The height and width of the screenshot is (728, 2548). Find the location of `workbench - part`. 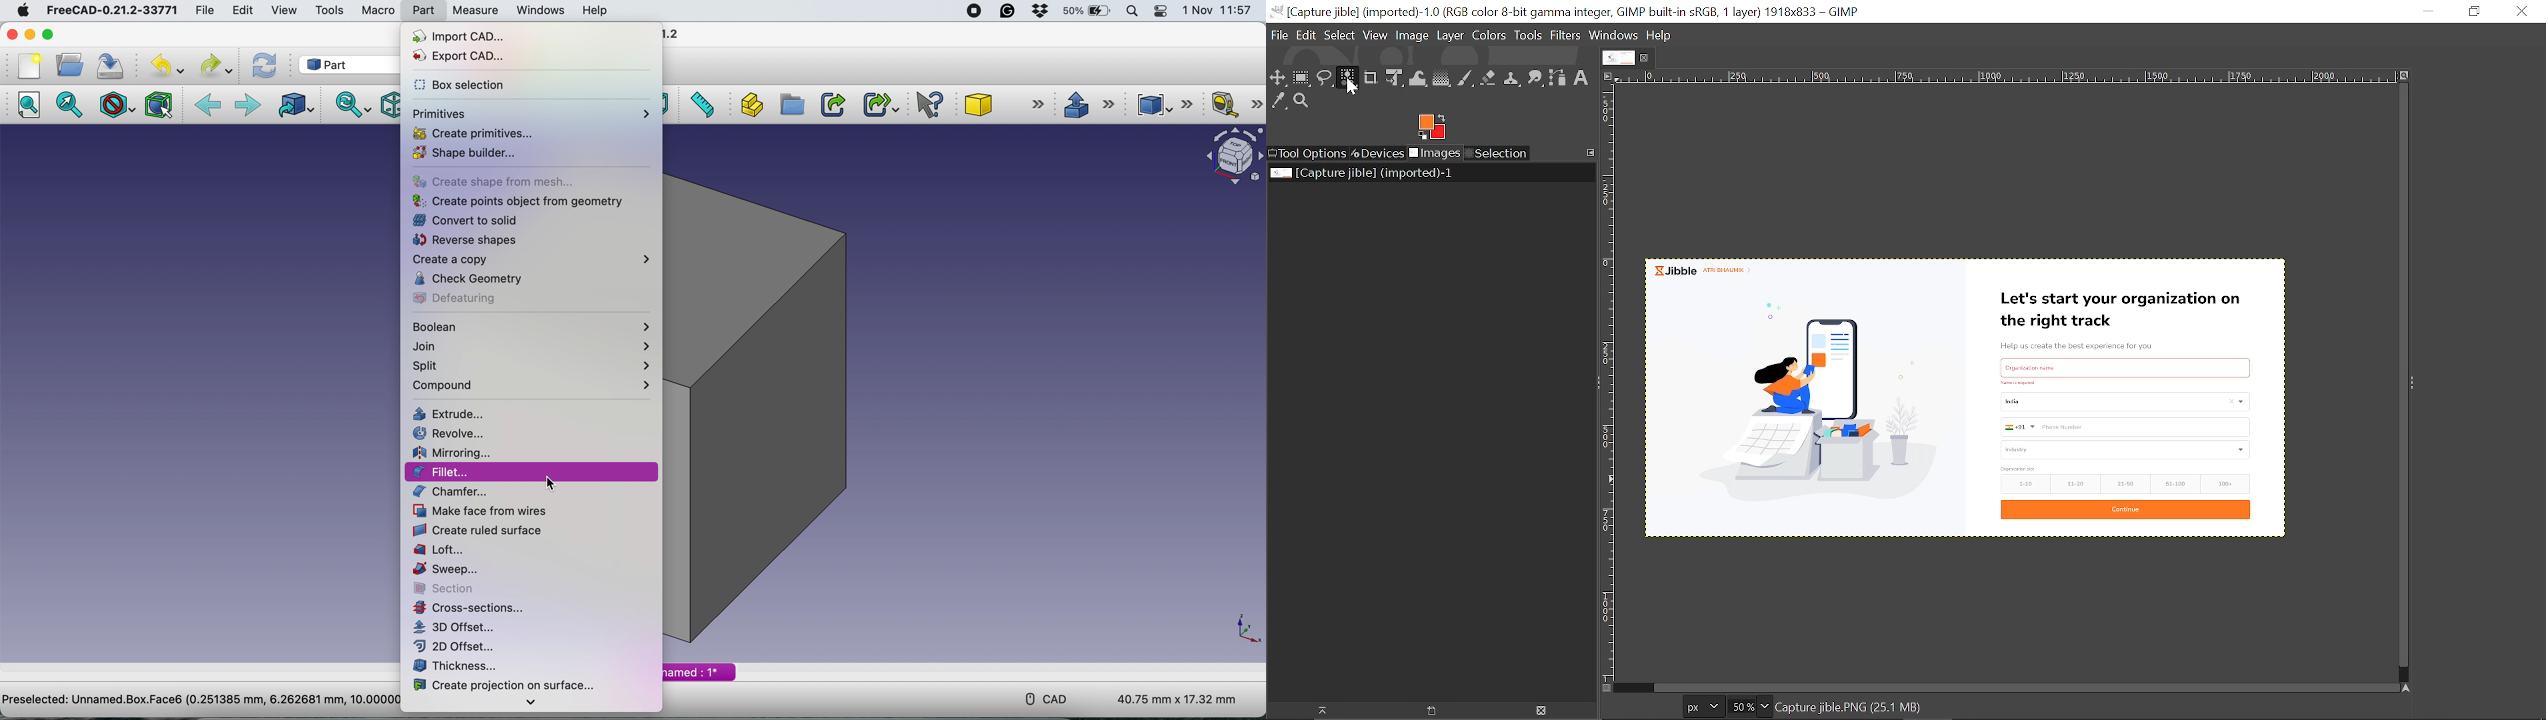

workbench - part is located at coordinates (341, 65).